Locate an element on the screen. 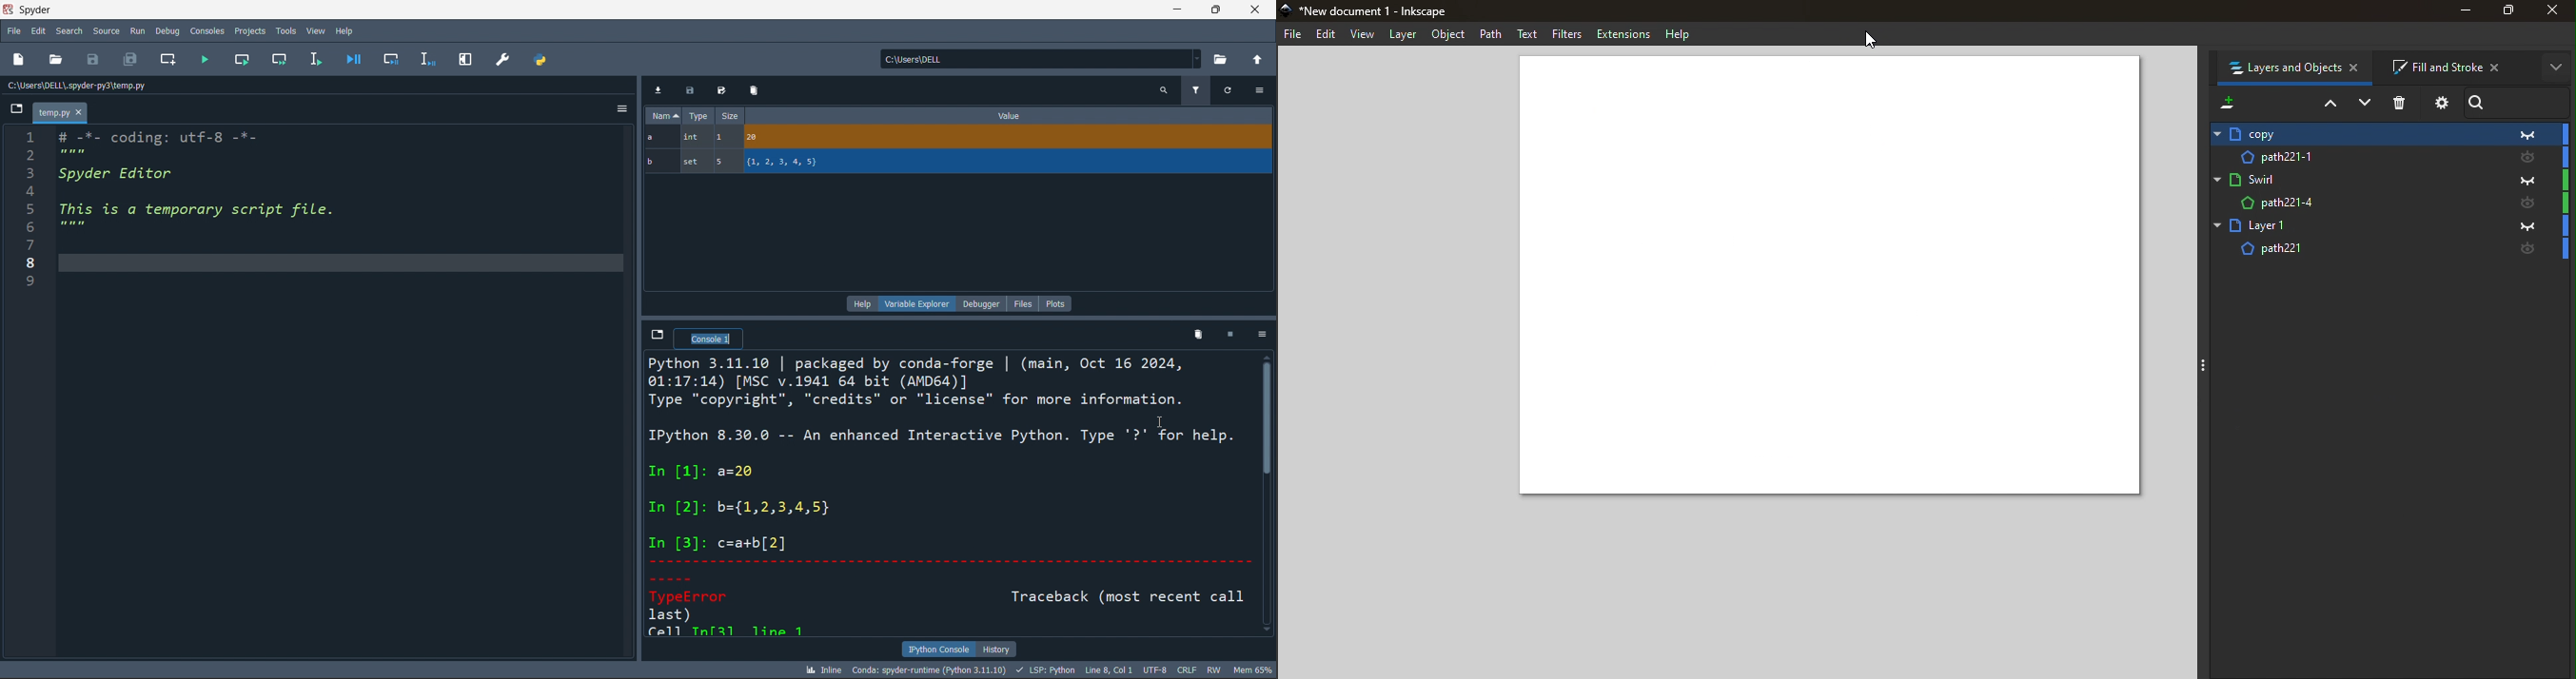 The image size is (2576, 700). hide/unhide layer is located at coordinates (2534, 223).